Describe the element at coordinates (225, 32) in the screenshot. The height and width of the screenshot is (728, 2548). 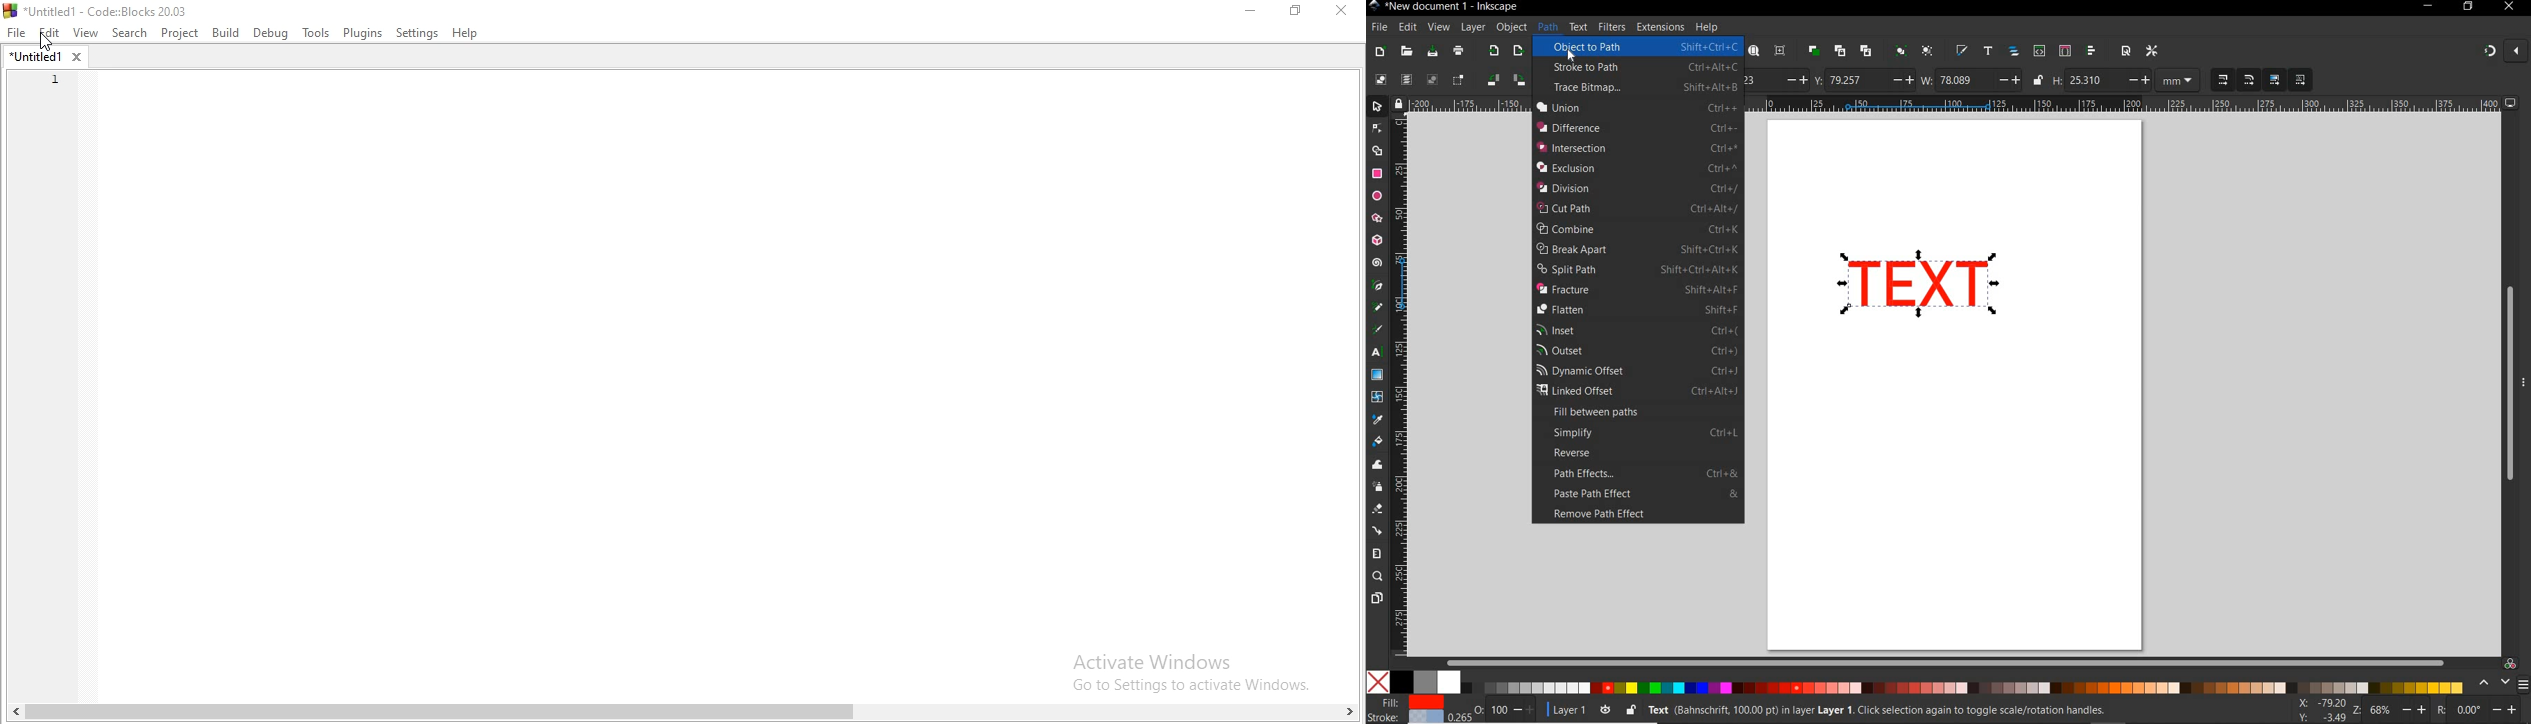
I see `Build ` at that location.